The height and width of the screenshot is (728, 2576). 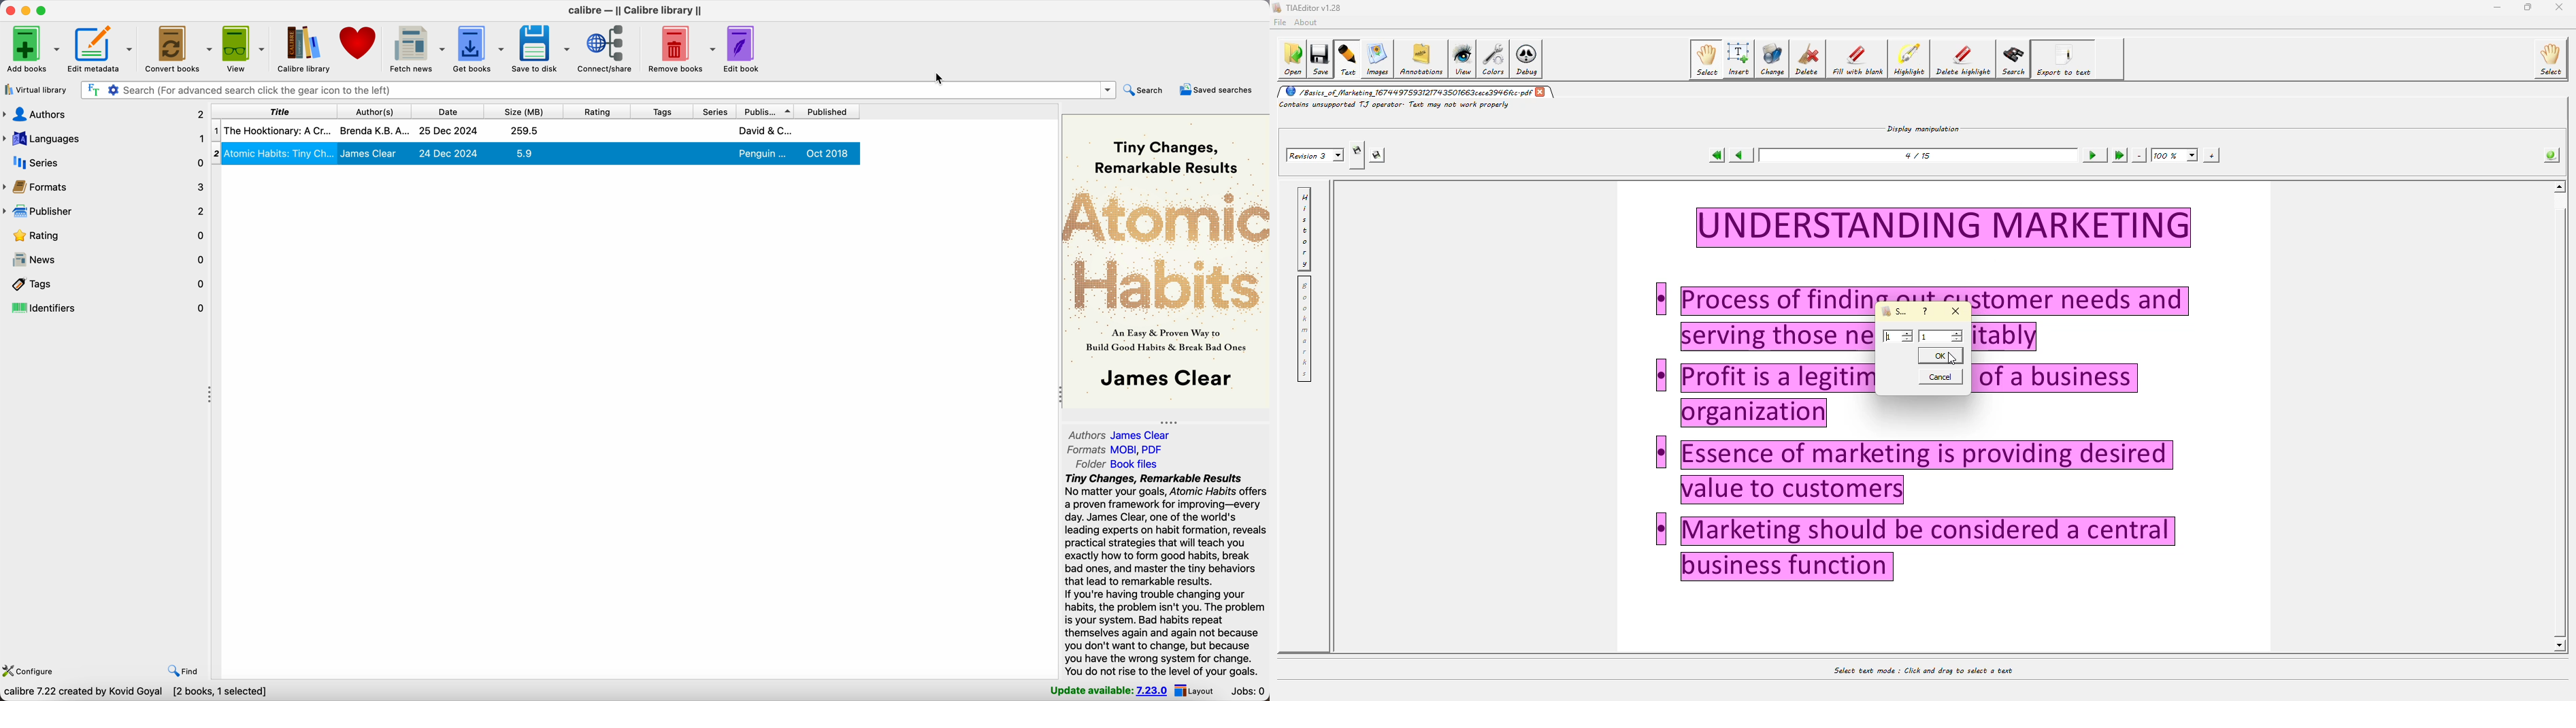 What do you see at coordinates (1123, 434) in the screenshot?
I see `authors` at bounding box center [1123, 434].